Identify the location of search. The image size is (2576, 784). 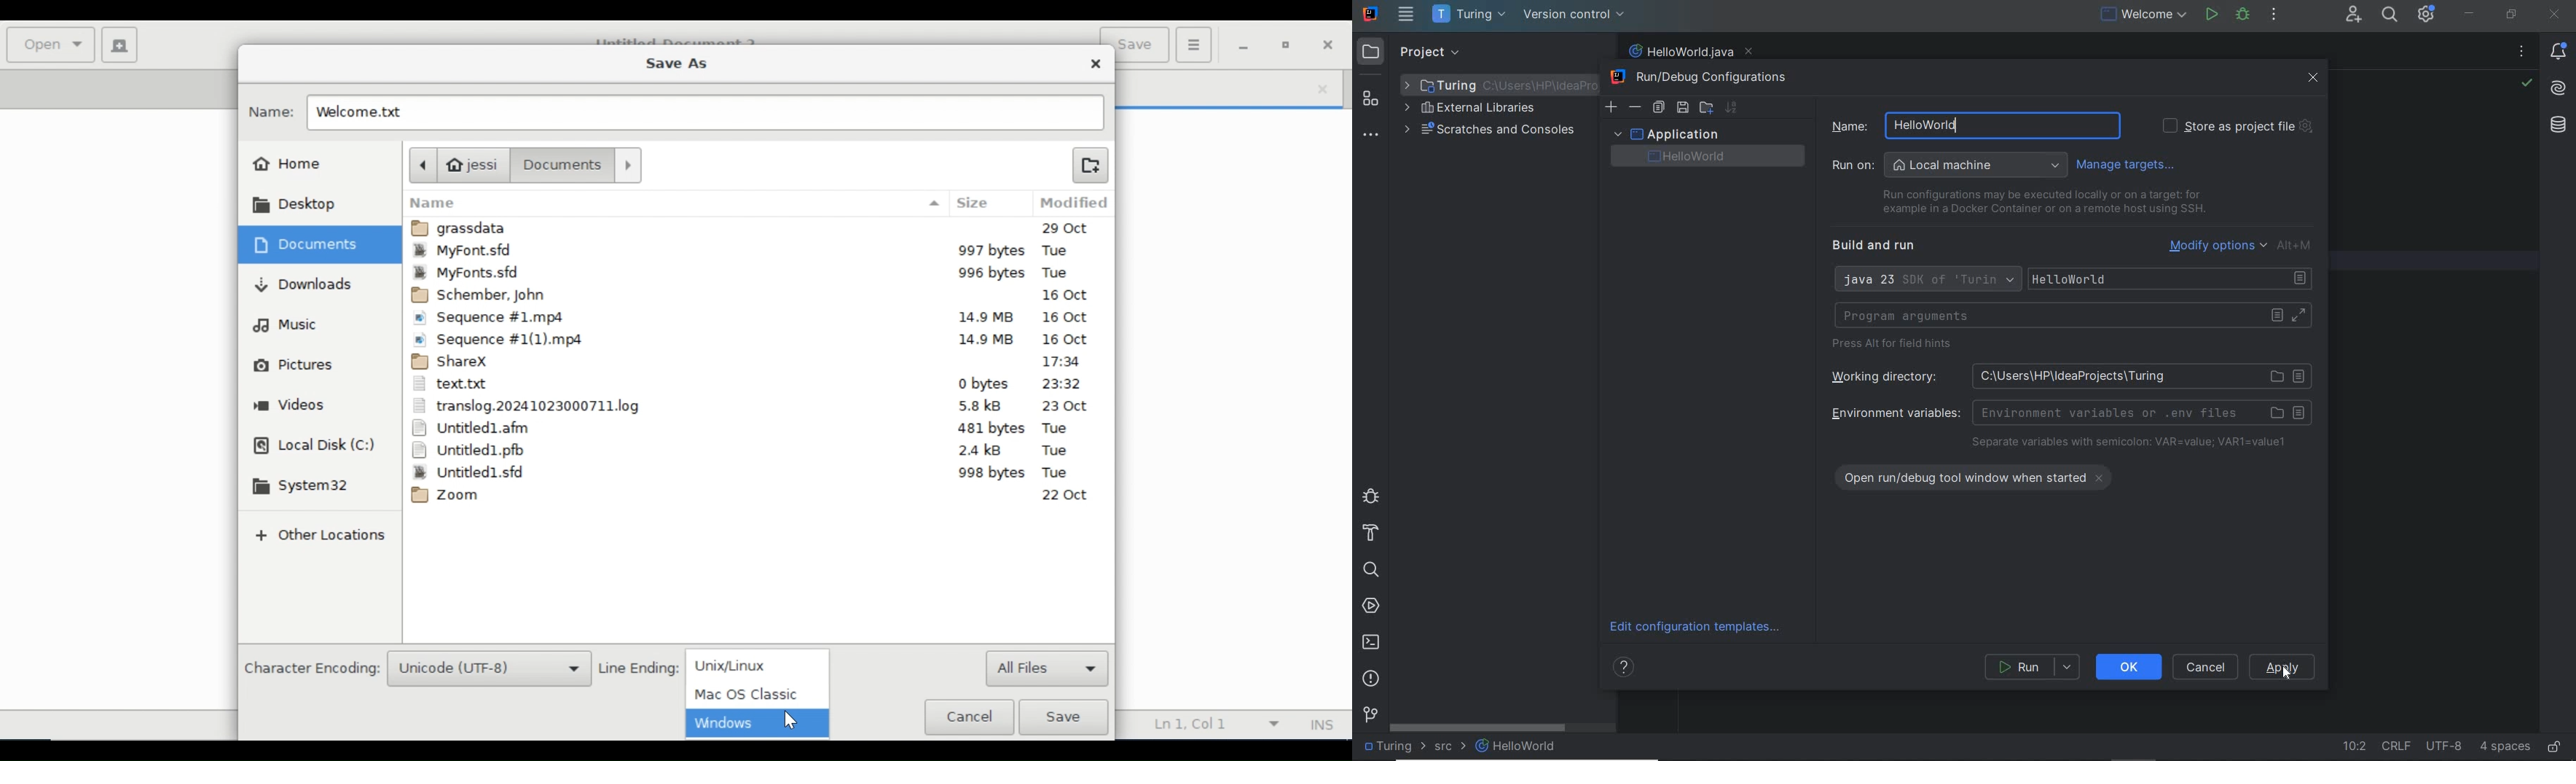
(1370, 570).